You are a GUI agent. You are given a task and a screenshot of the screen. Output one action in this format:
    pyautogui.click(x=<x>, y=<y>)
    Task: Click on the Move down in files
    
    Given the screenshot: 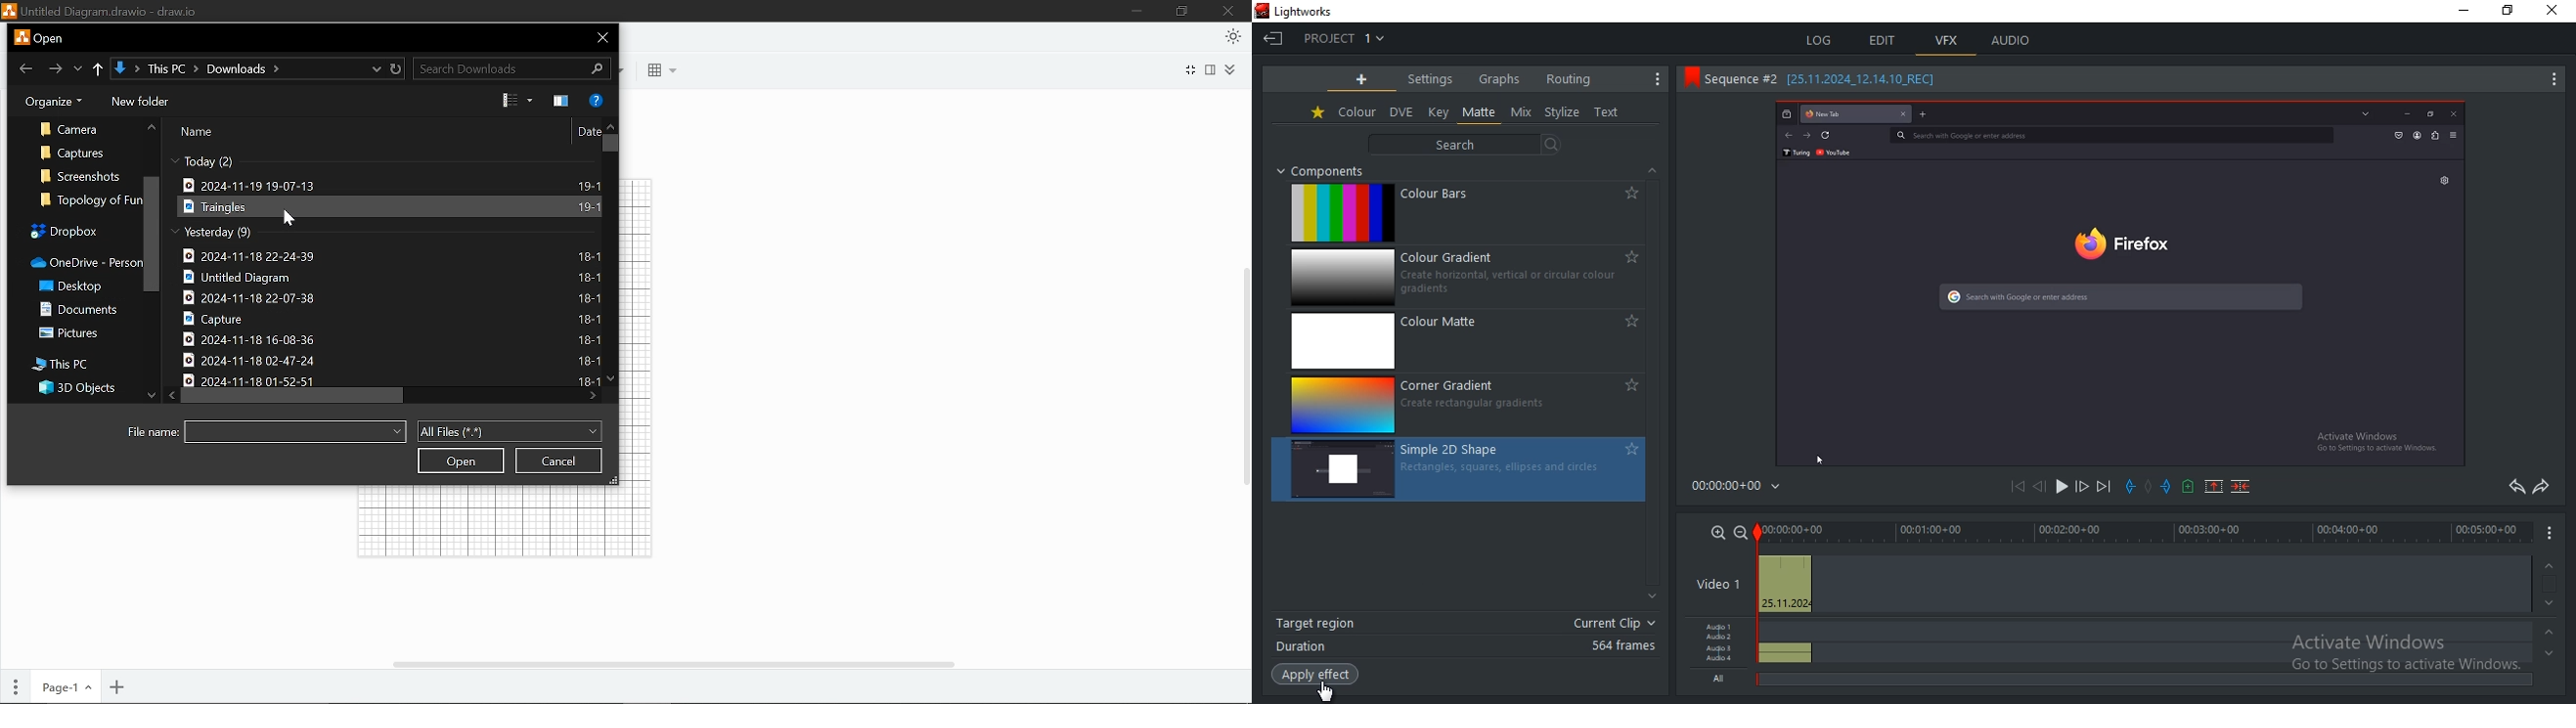 What is the action you would take?
    pyautogui.click(x=610, y=377)
    